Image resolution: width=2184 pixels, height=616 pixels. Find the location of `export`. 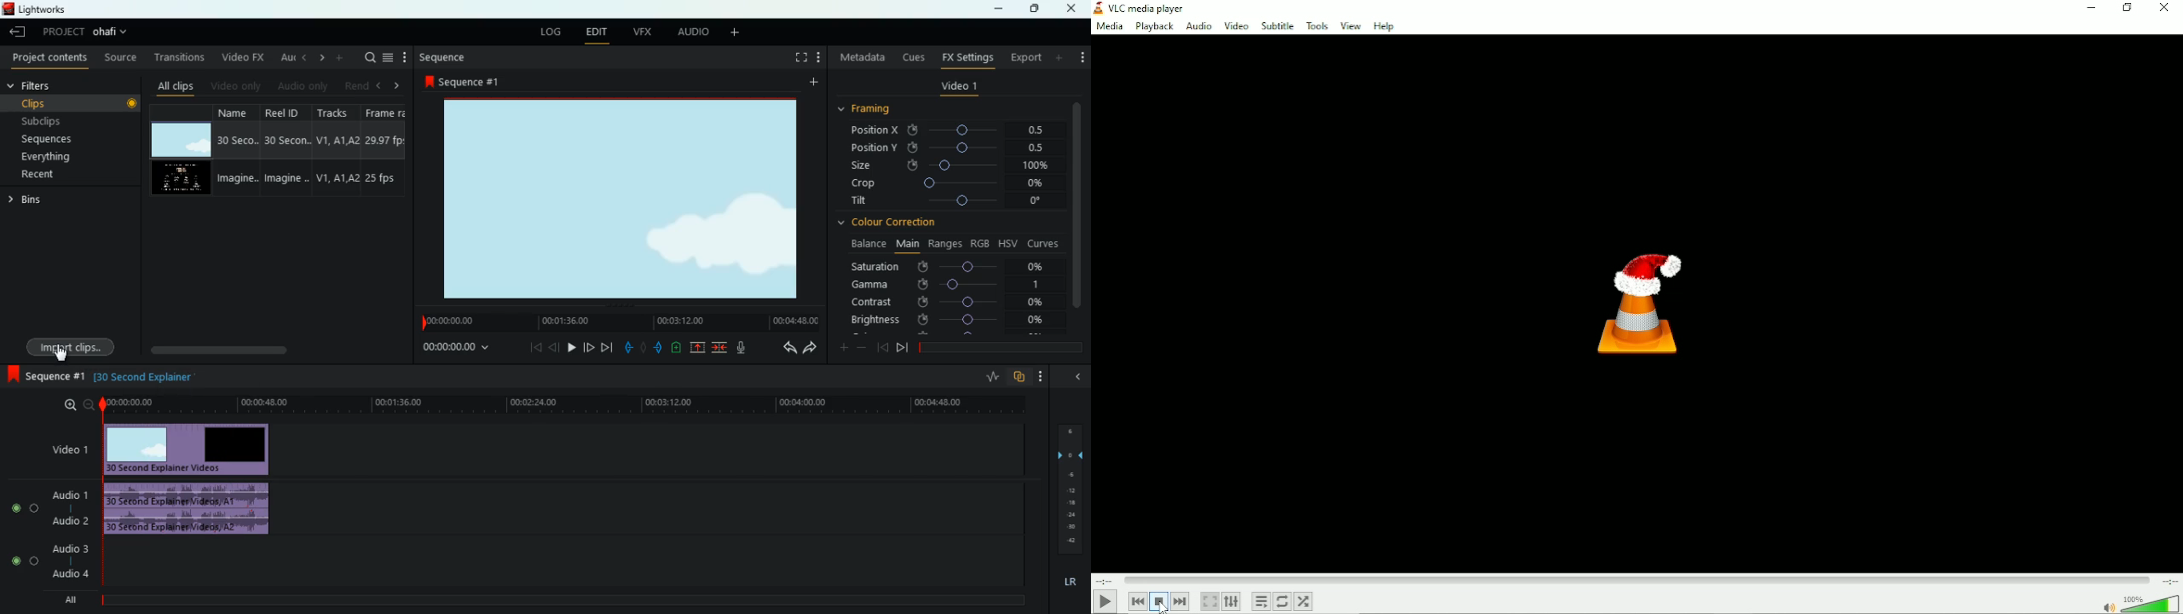

export is located at coordinates (1022, 57).